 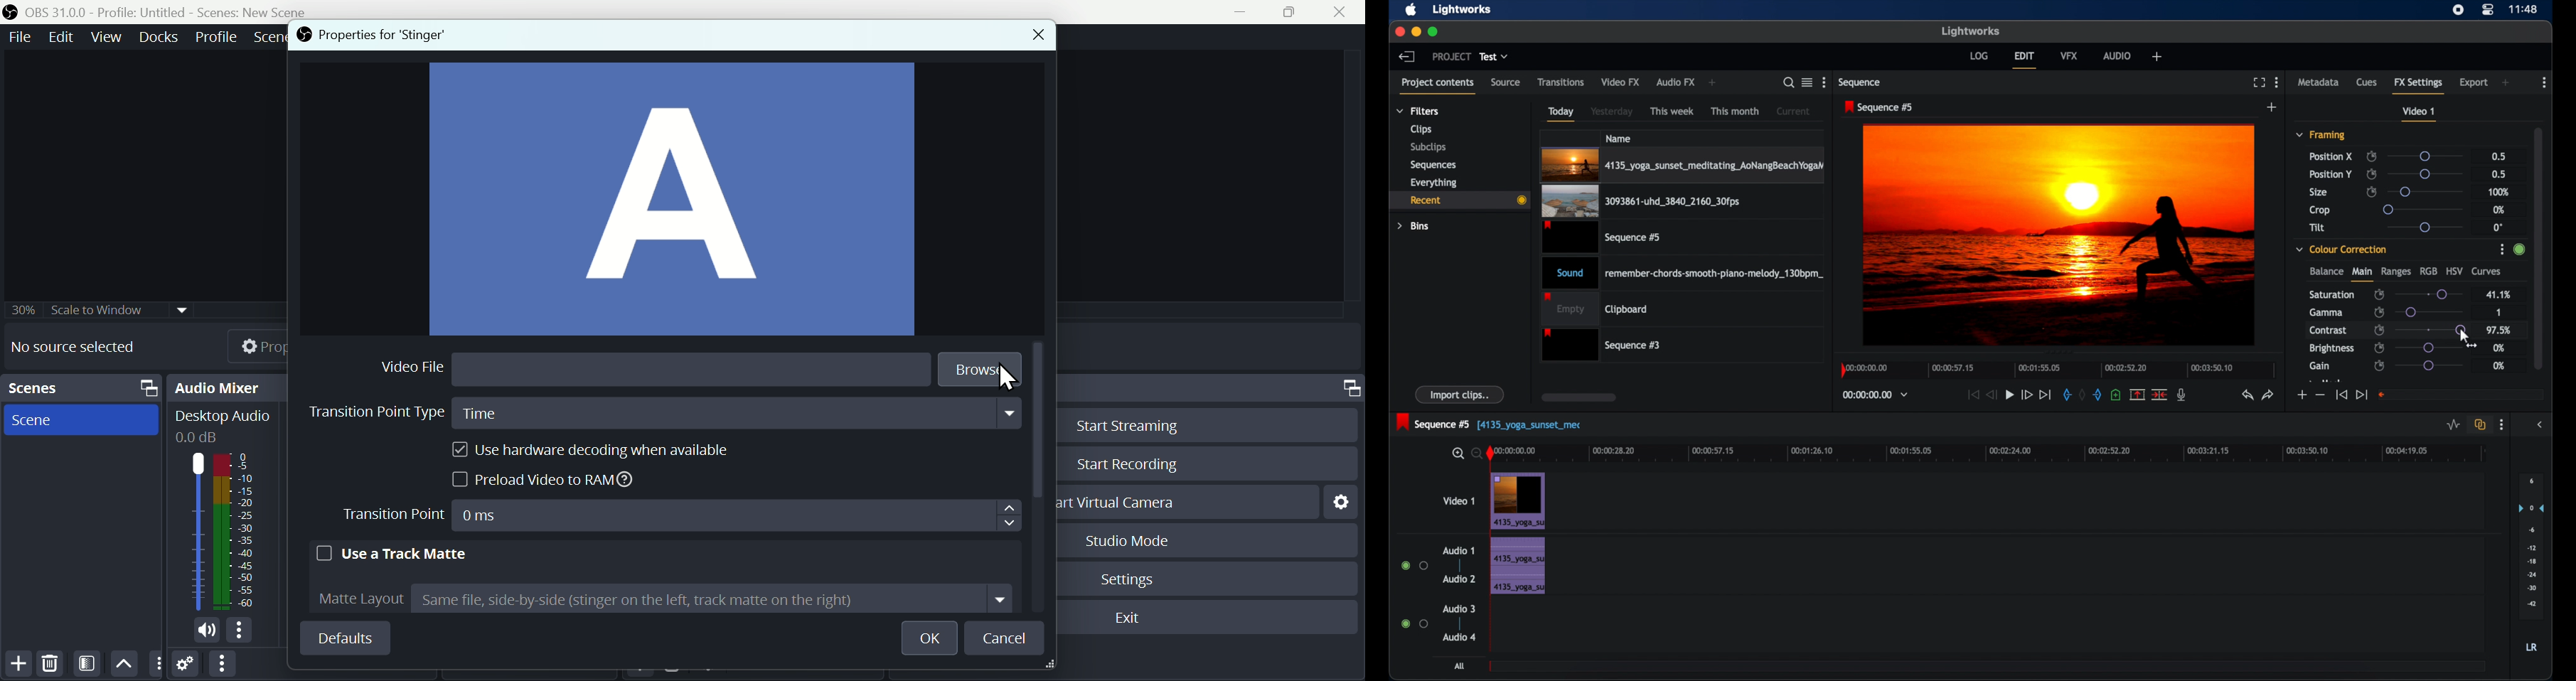 What do you see at coordinates (2379, 366) in the screenshot?
I see `enable/disable keyframes` at bounding box center [2379, 366].